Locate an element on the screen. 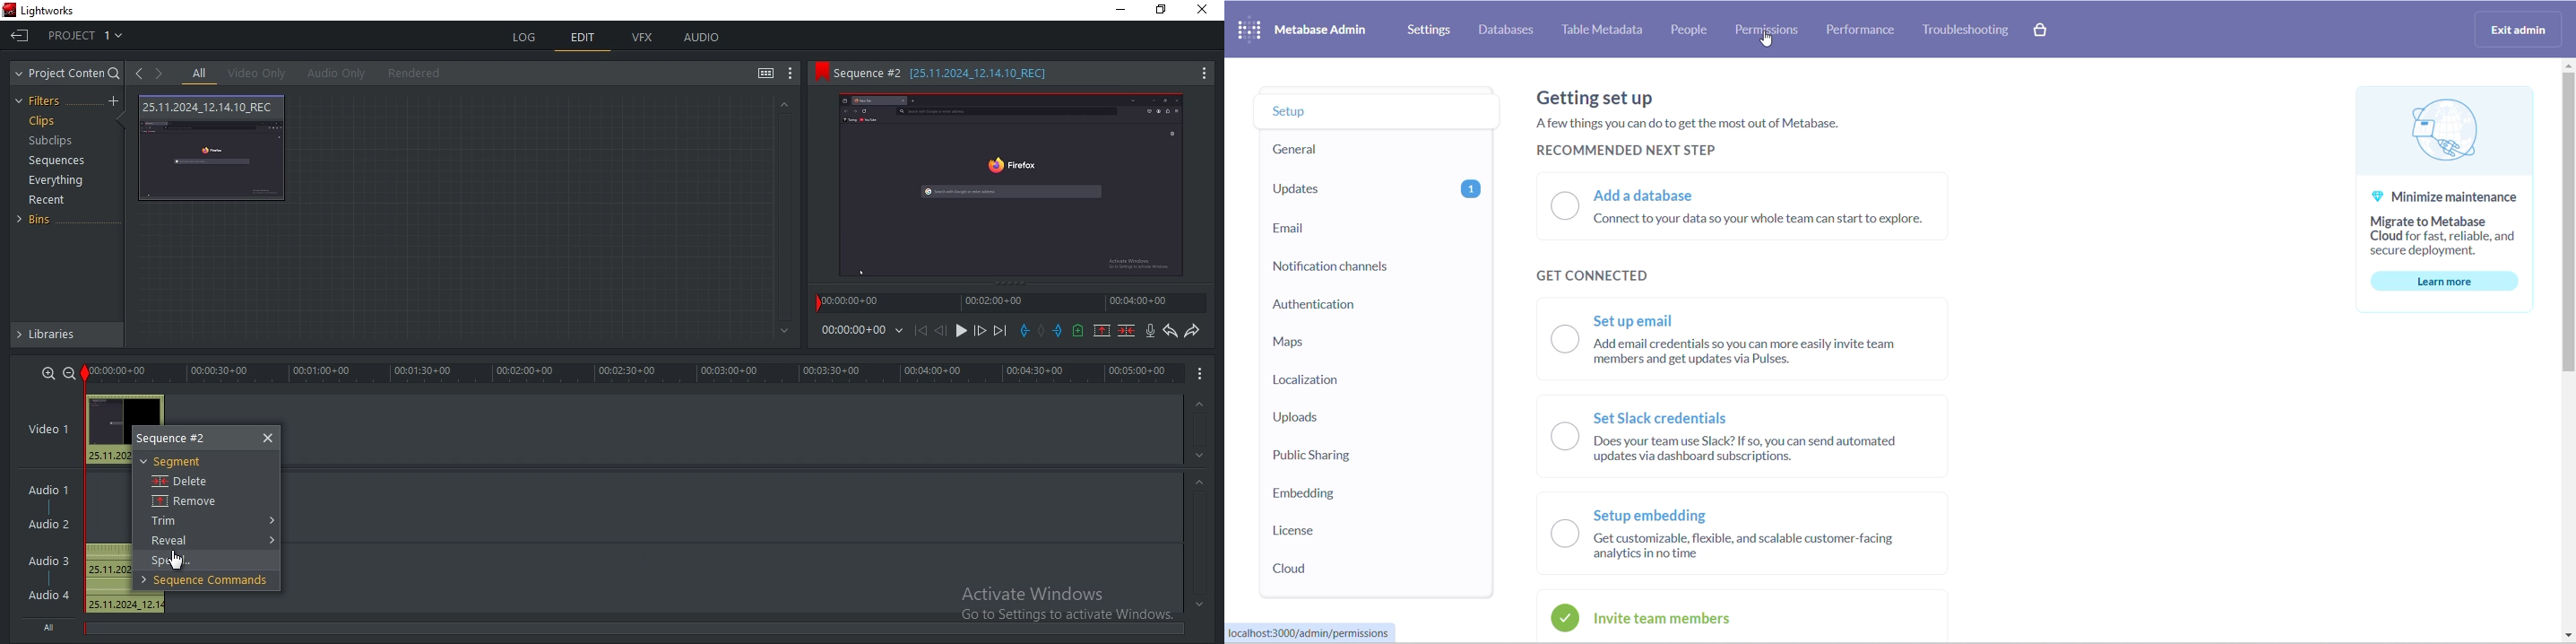  delete the marked section is located at coordinates (1127, 330).